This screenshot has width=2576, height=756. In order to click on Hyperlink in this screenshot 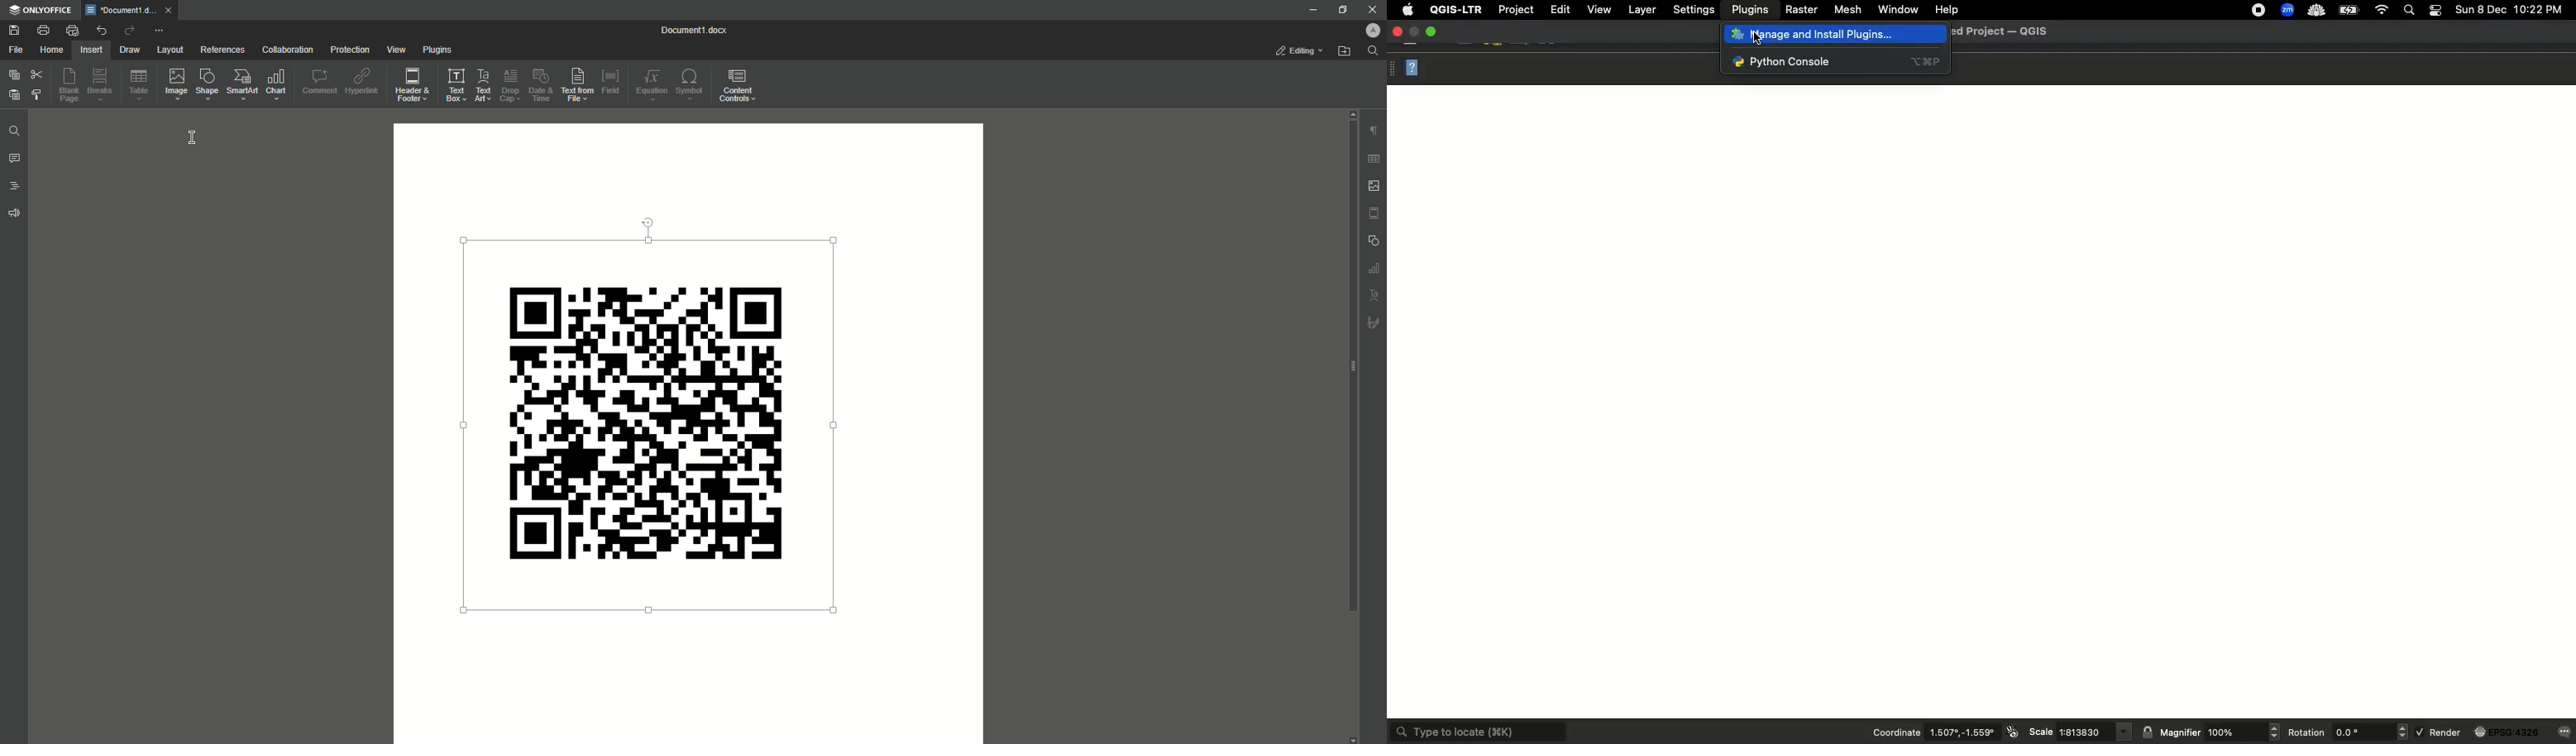, I will do `click(363, 84)`.